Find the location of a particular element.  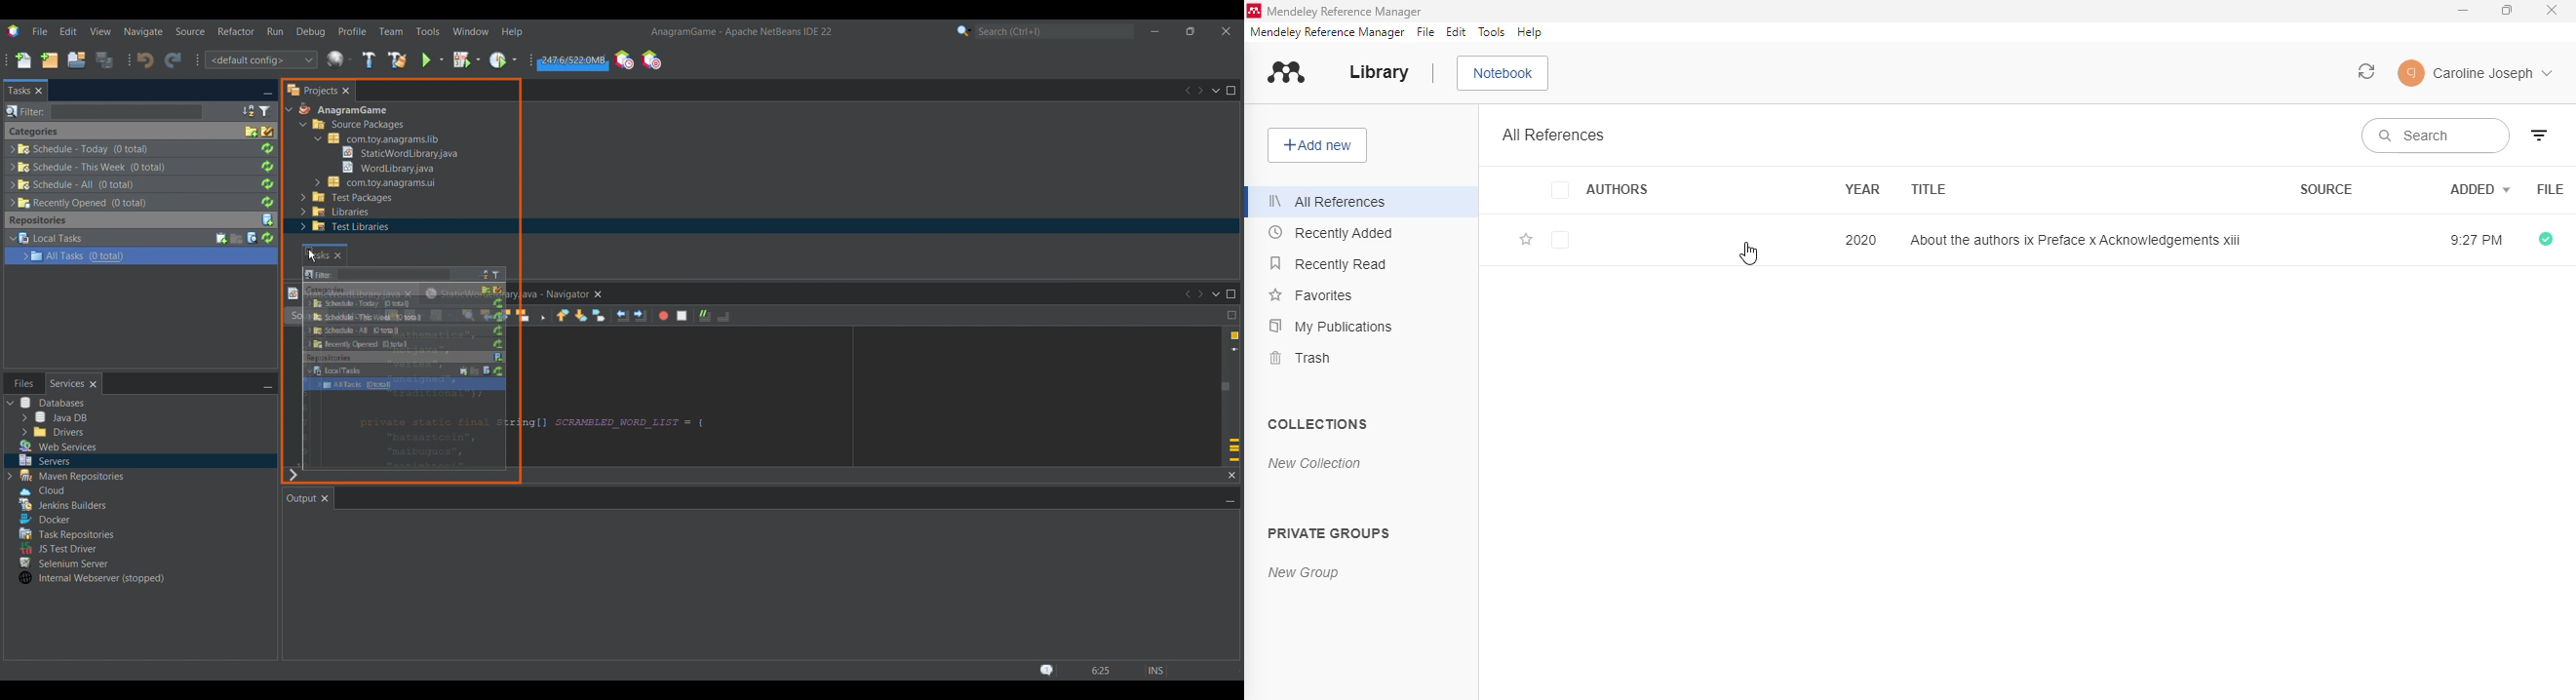

add new is located at coordinates (1317, 145).